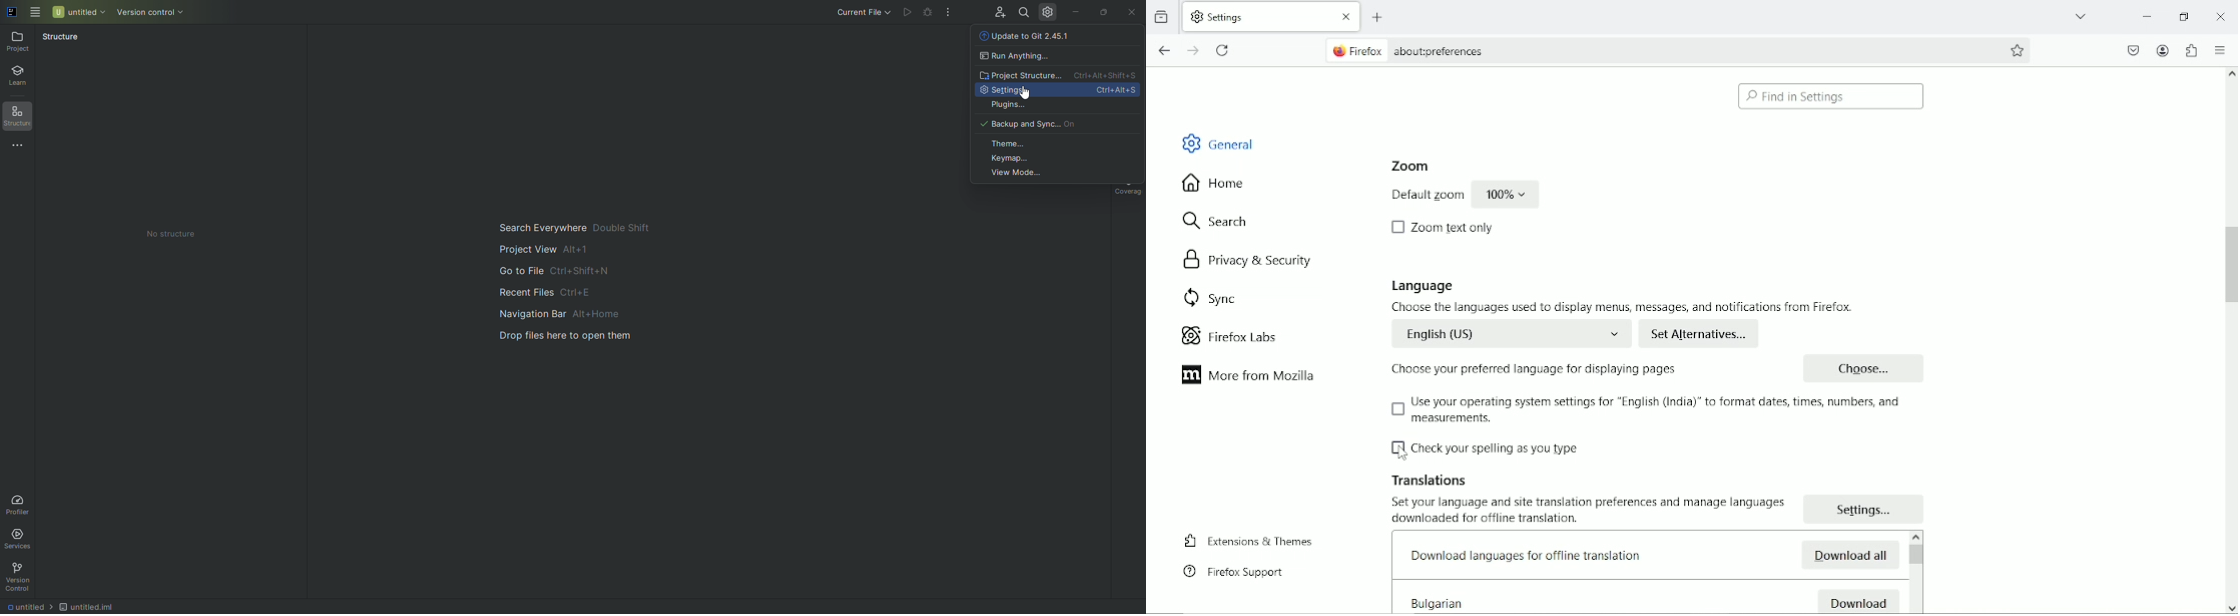  What do you see at coordinates (1218, 142) in the screenshot?
I see `General` at bounding box center [1218, 142].